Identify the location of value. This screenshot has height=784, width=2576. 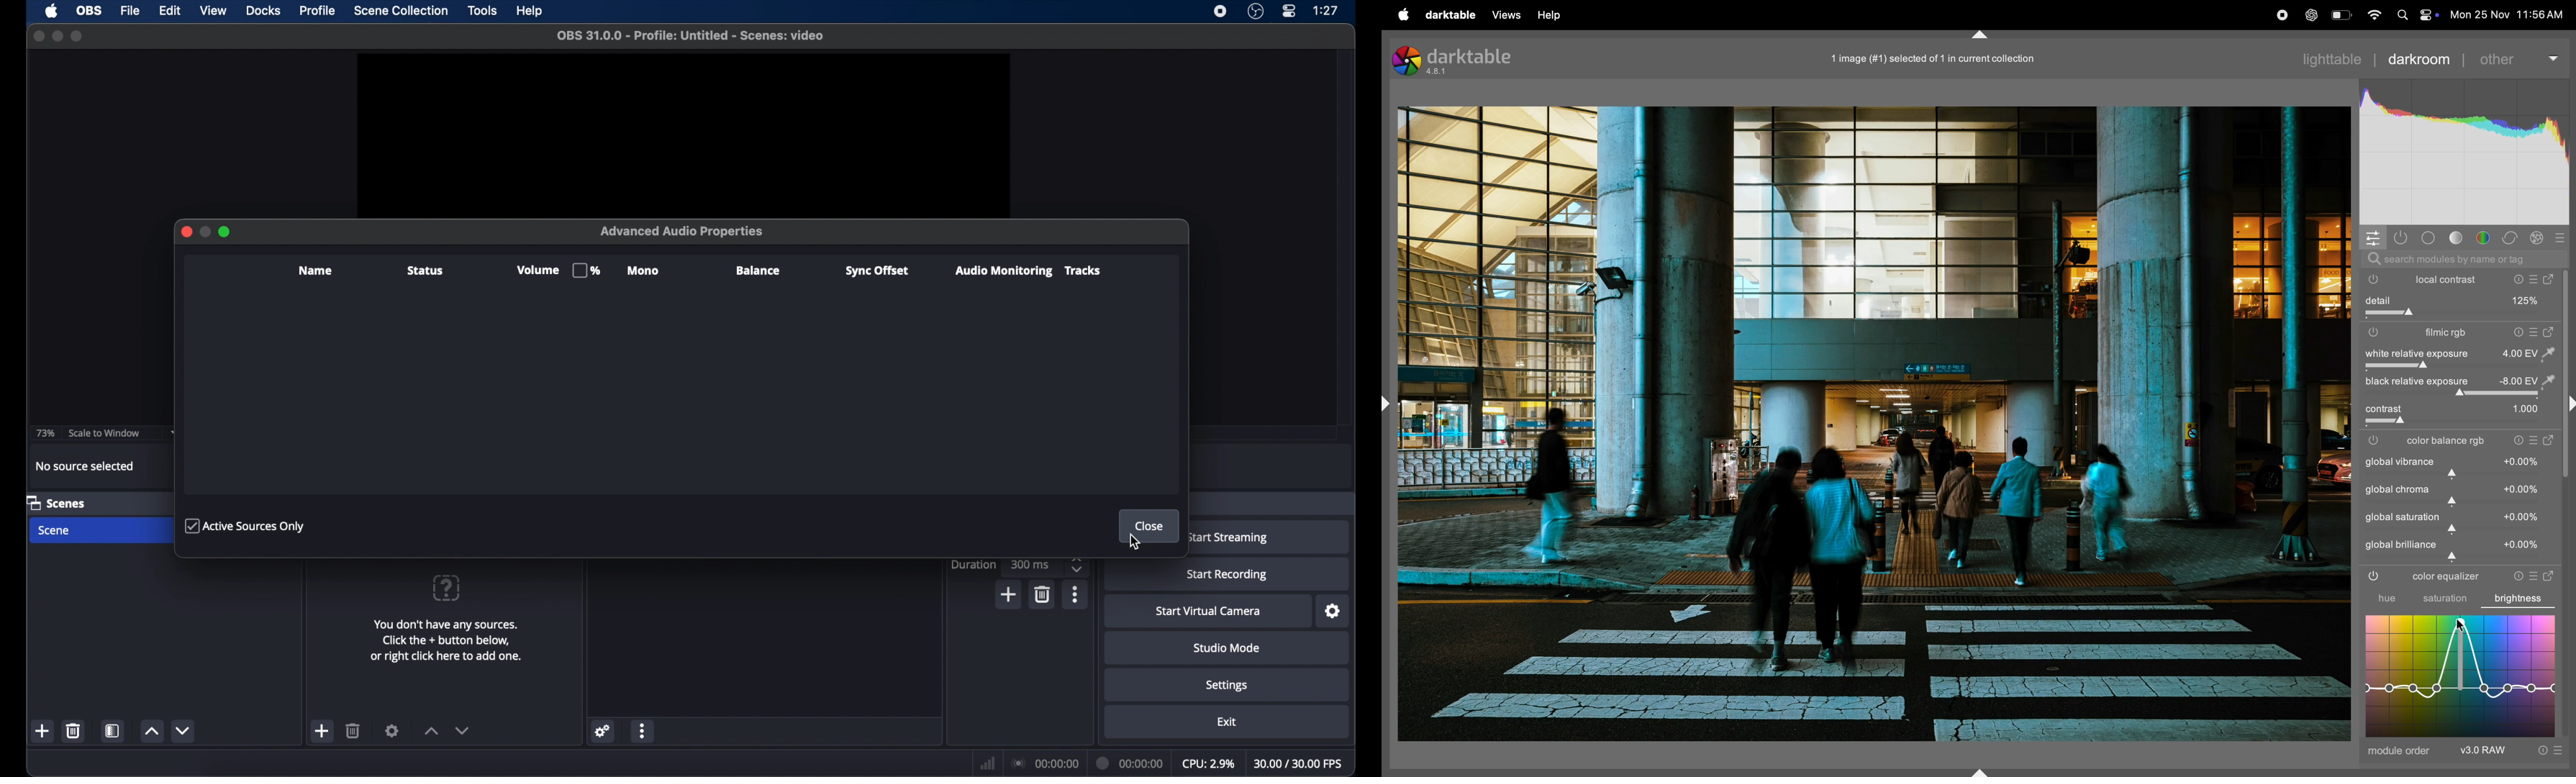
(2525, 409).